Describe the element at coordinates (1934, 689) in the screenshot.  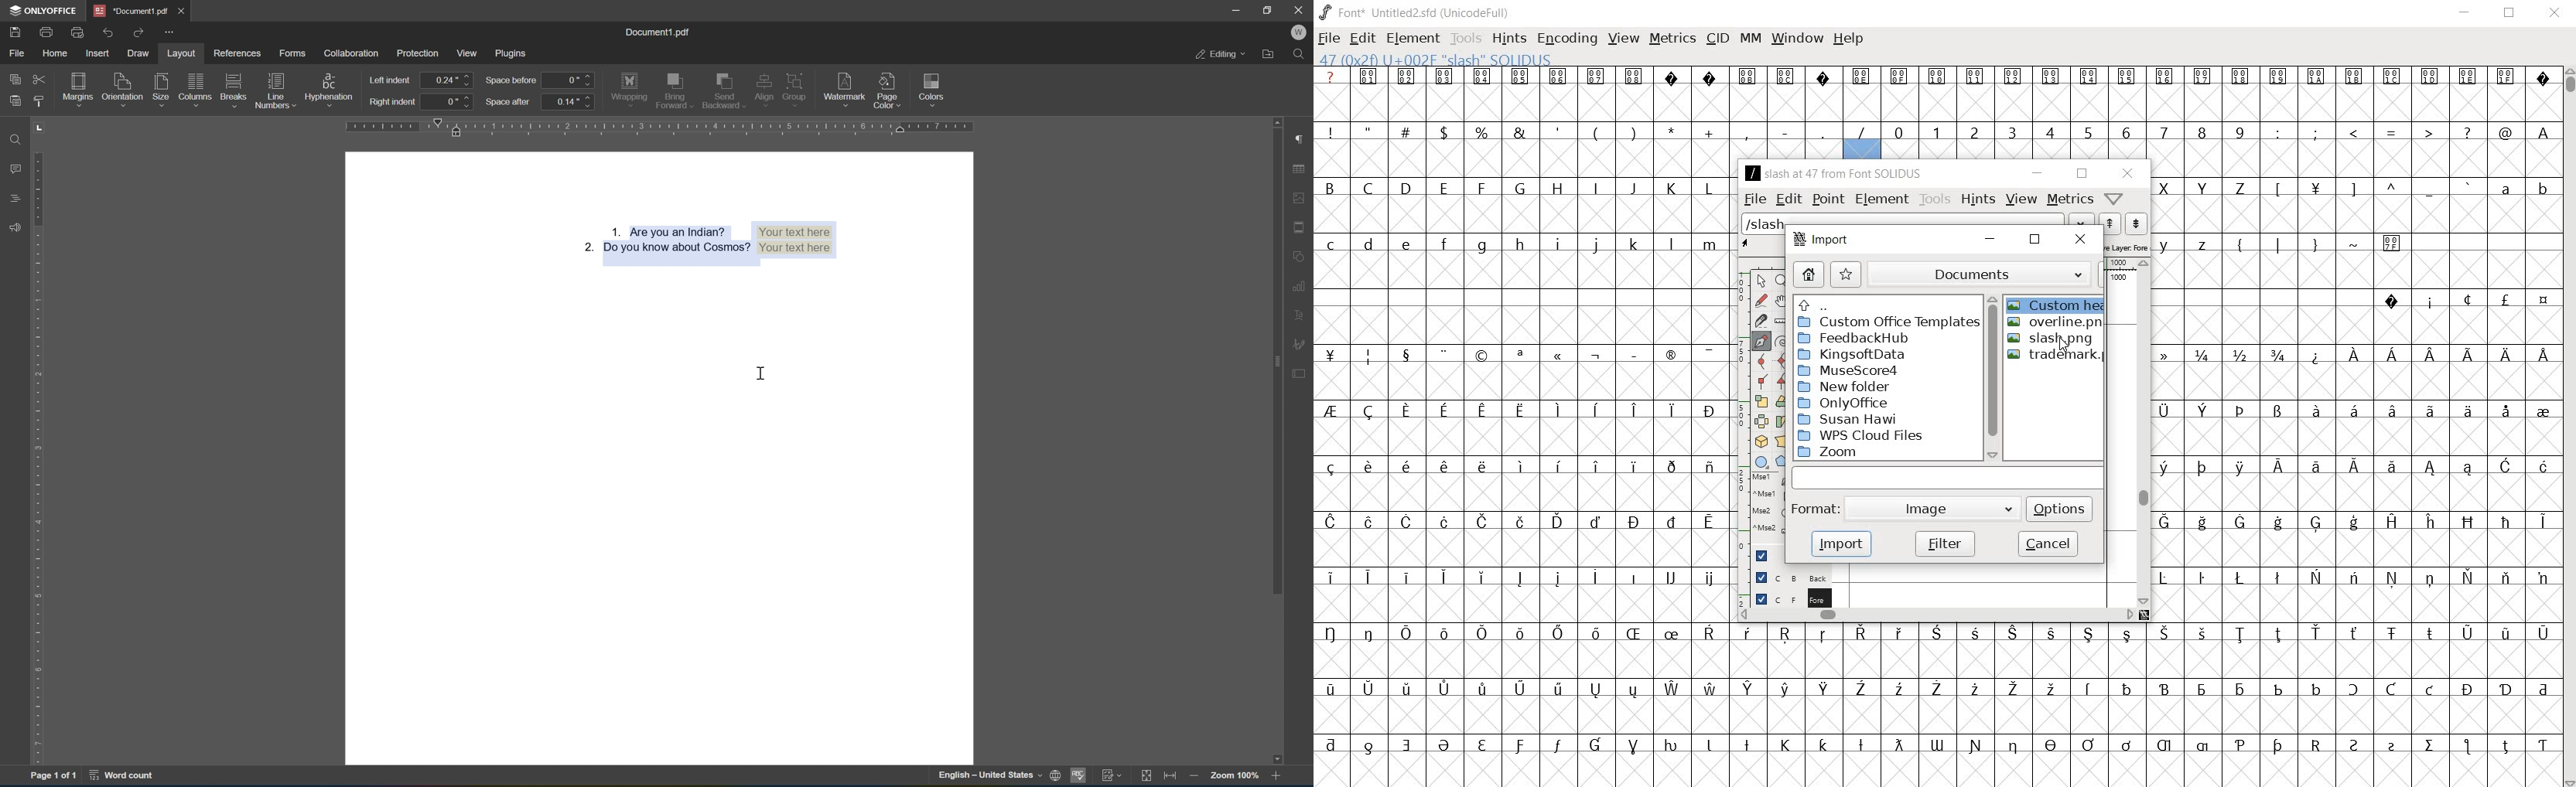
I see `special letters` at that location.